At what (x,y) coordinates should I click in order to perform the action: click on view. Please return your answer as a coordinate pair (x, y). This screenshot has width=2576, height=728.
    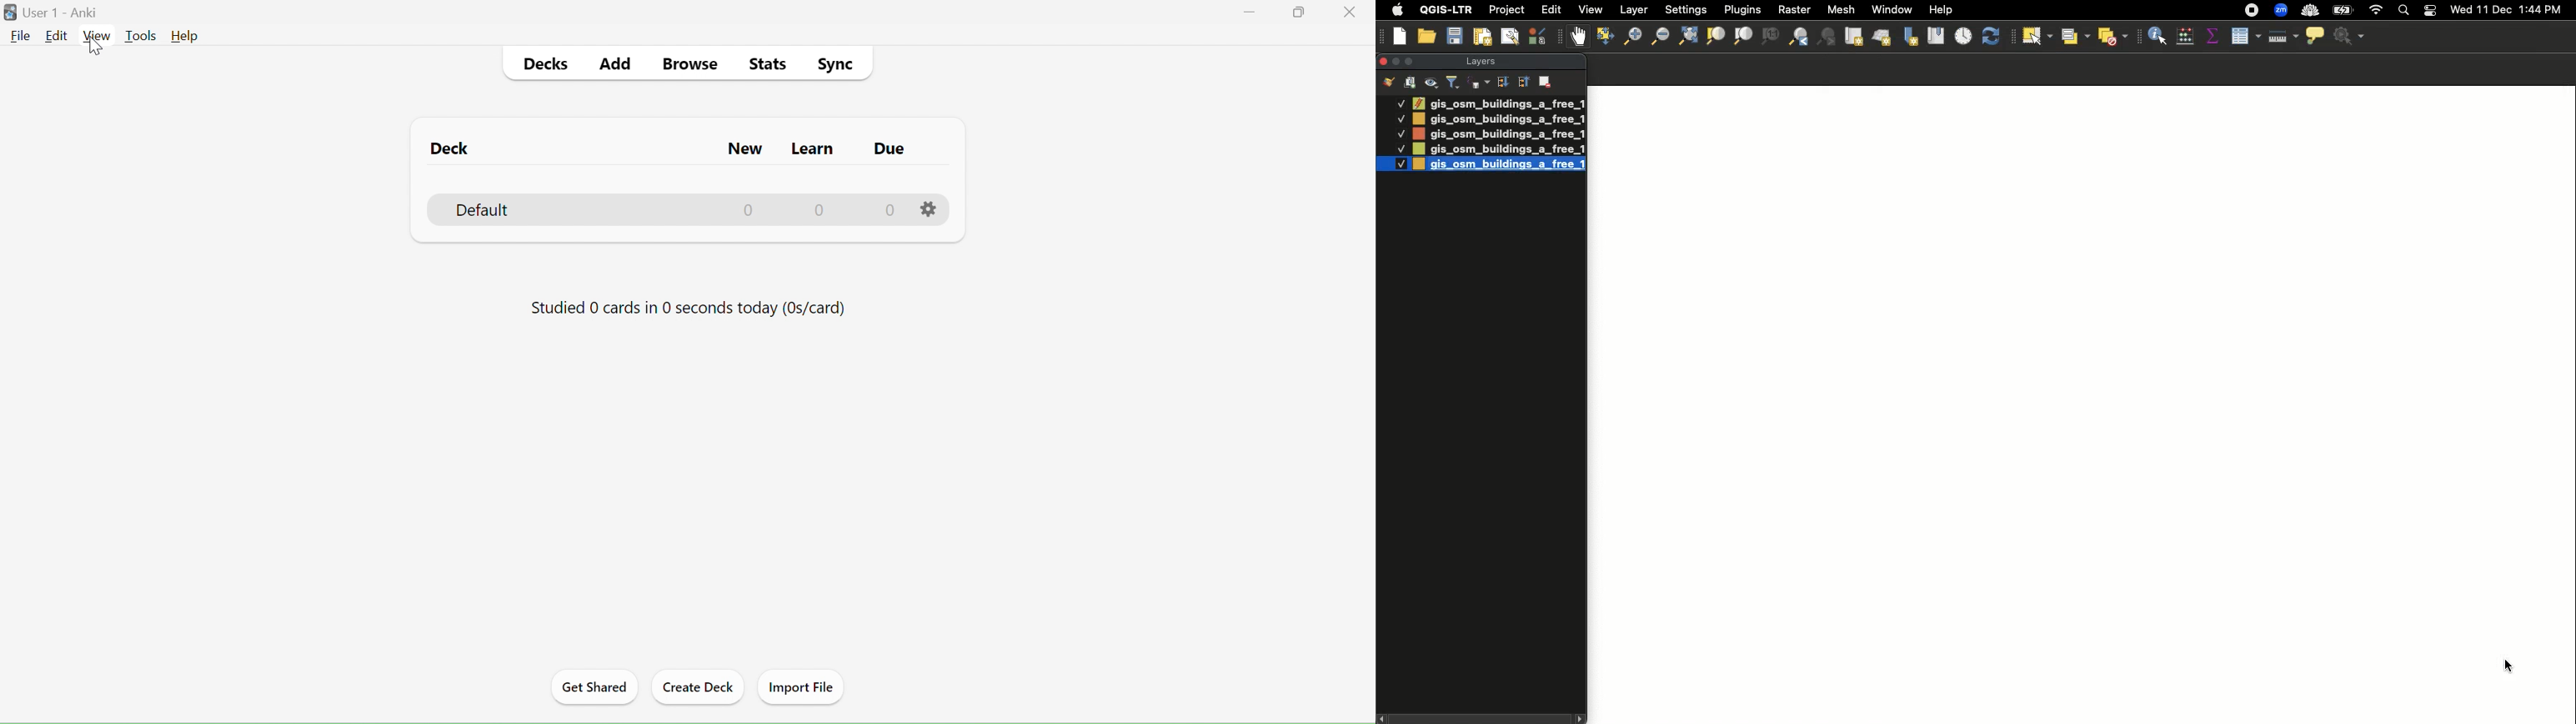
    Looking at the image, I should click on (95, 36).